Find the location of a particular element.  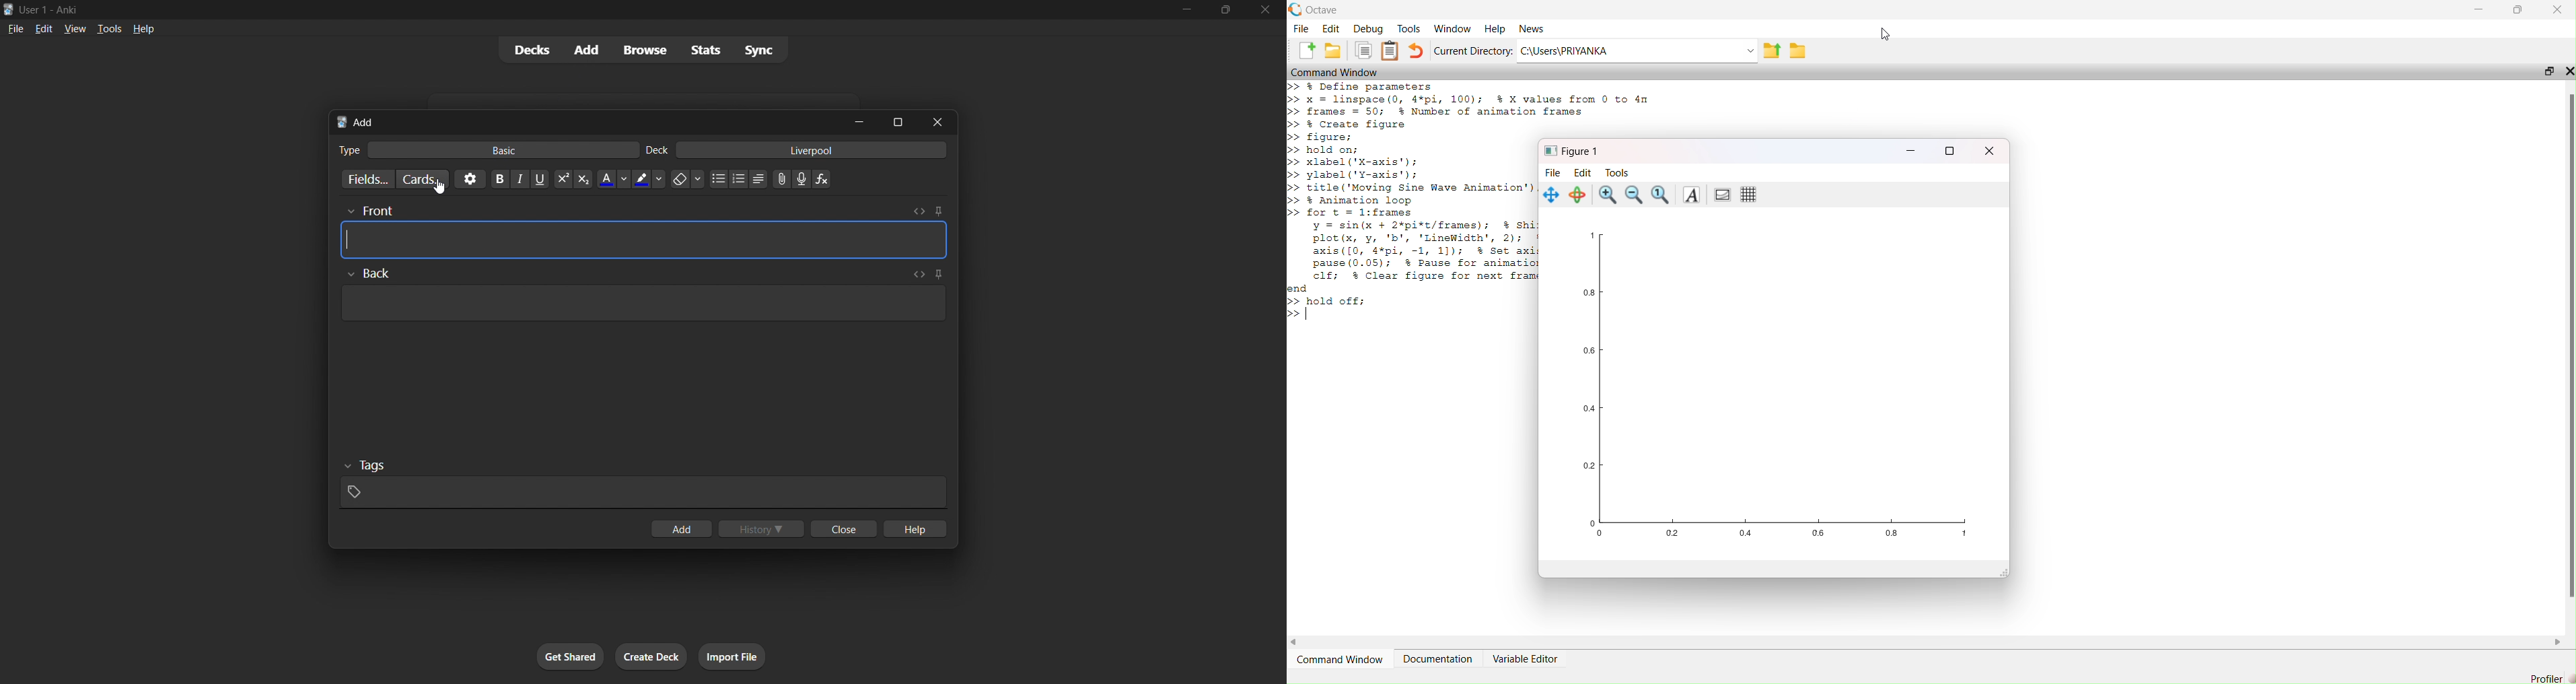

options is located at coordinates (471, 179).